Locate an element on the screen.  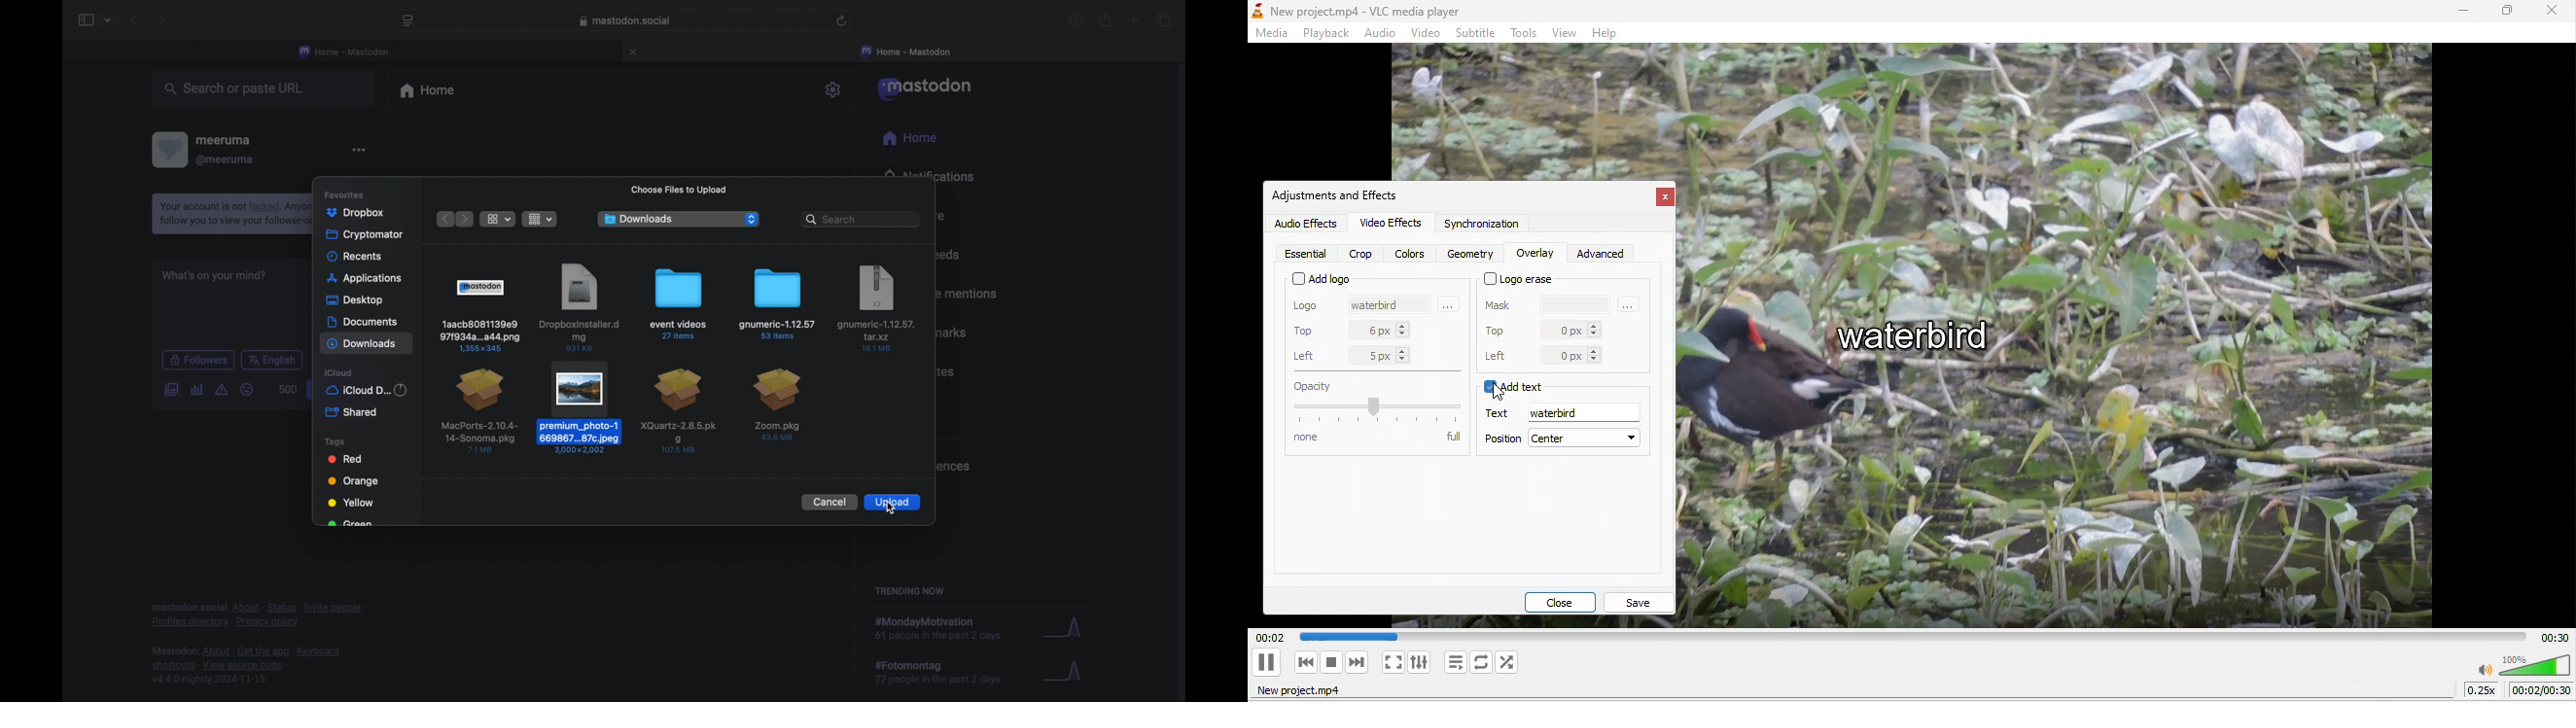
More options is located at coordinates (1446, 303).